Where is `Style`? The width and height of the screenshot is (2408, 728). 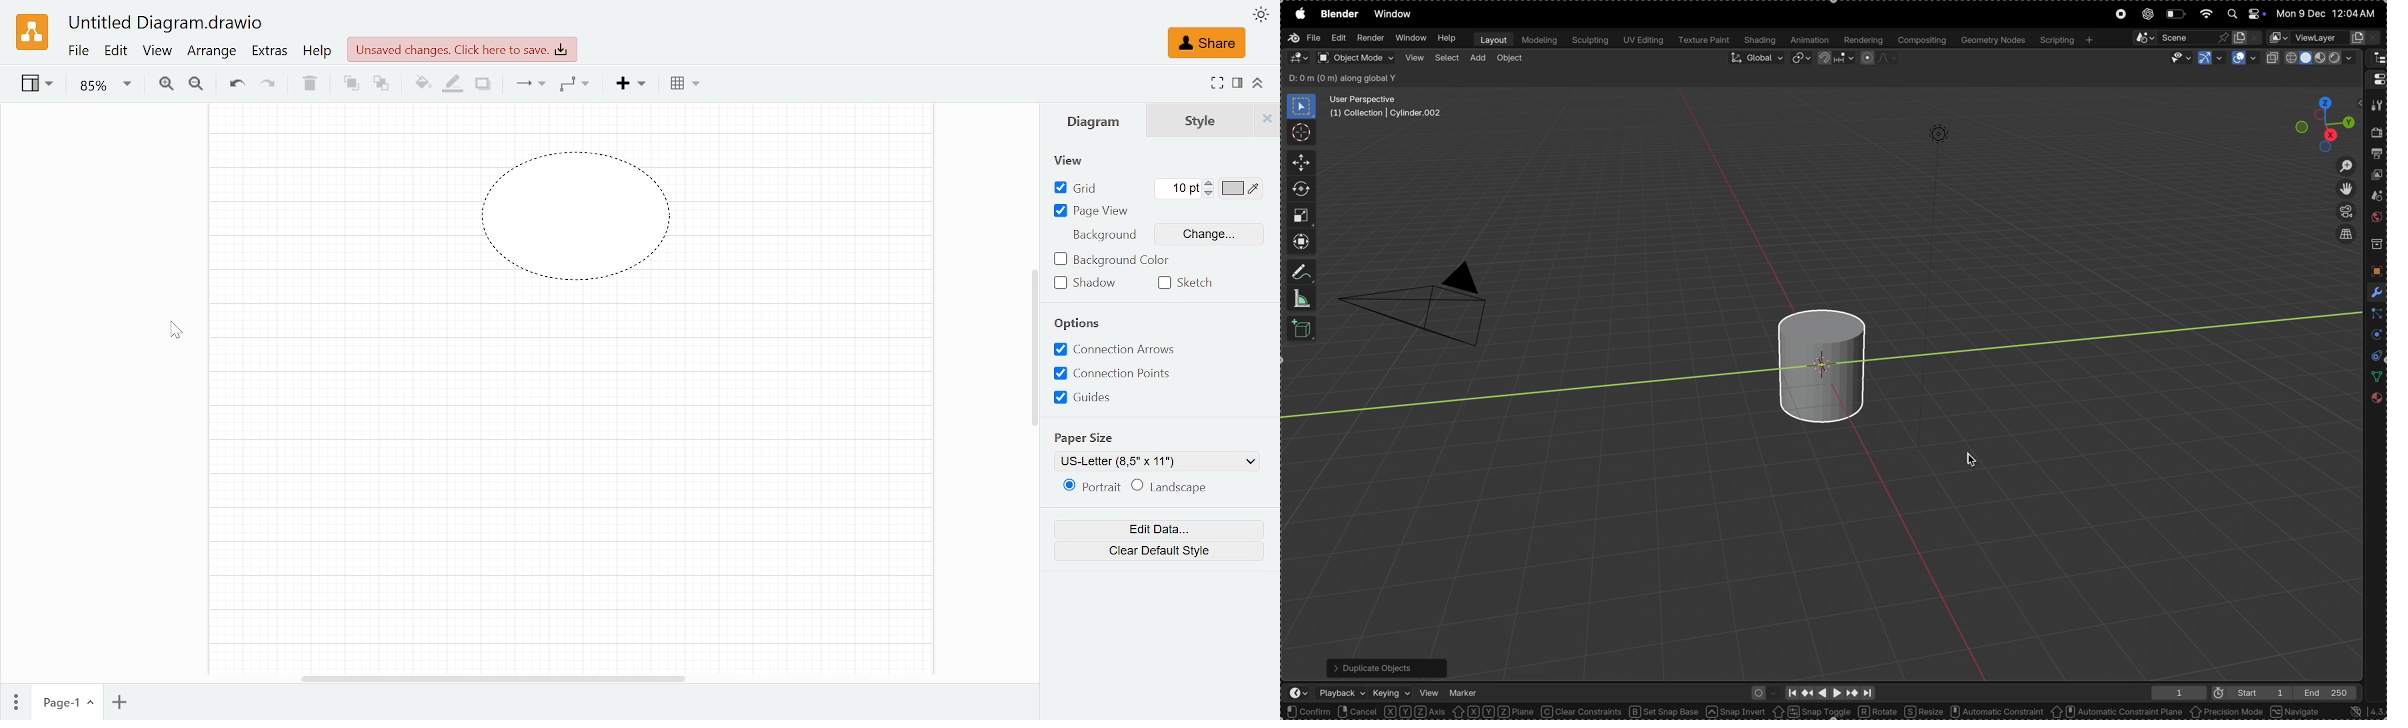 Style is located at coordinates (1193, 122).